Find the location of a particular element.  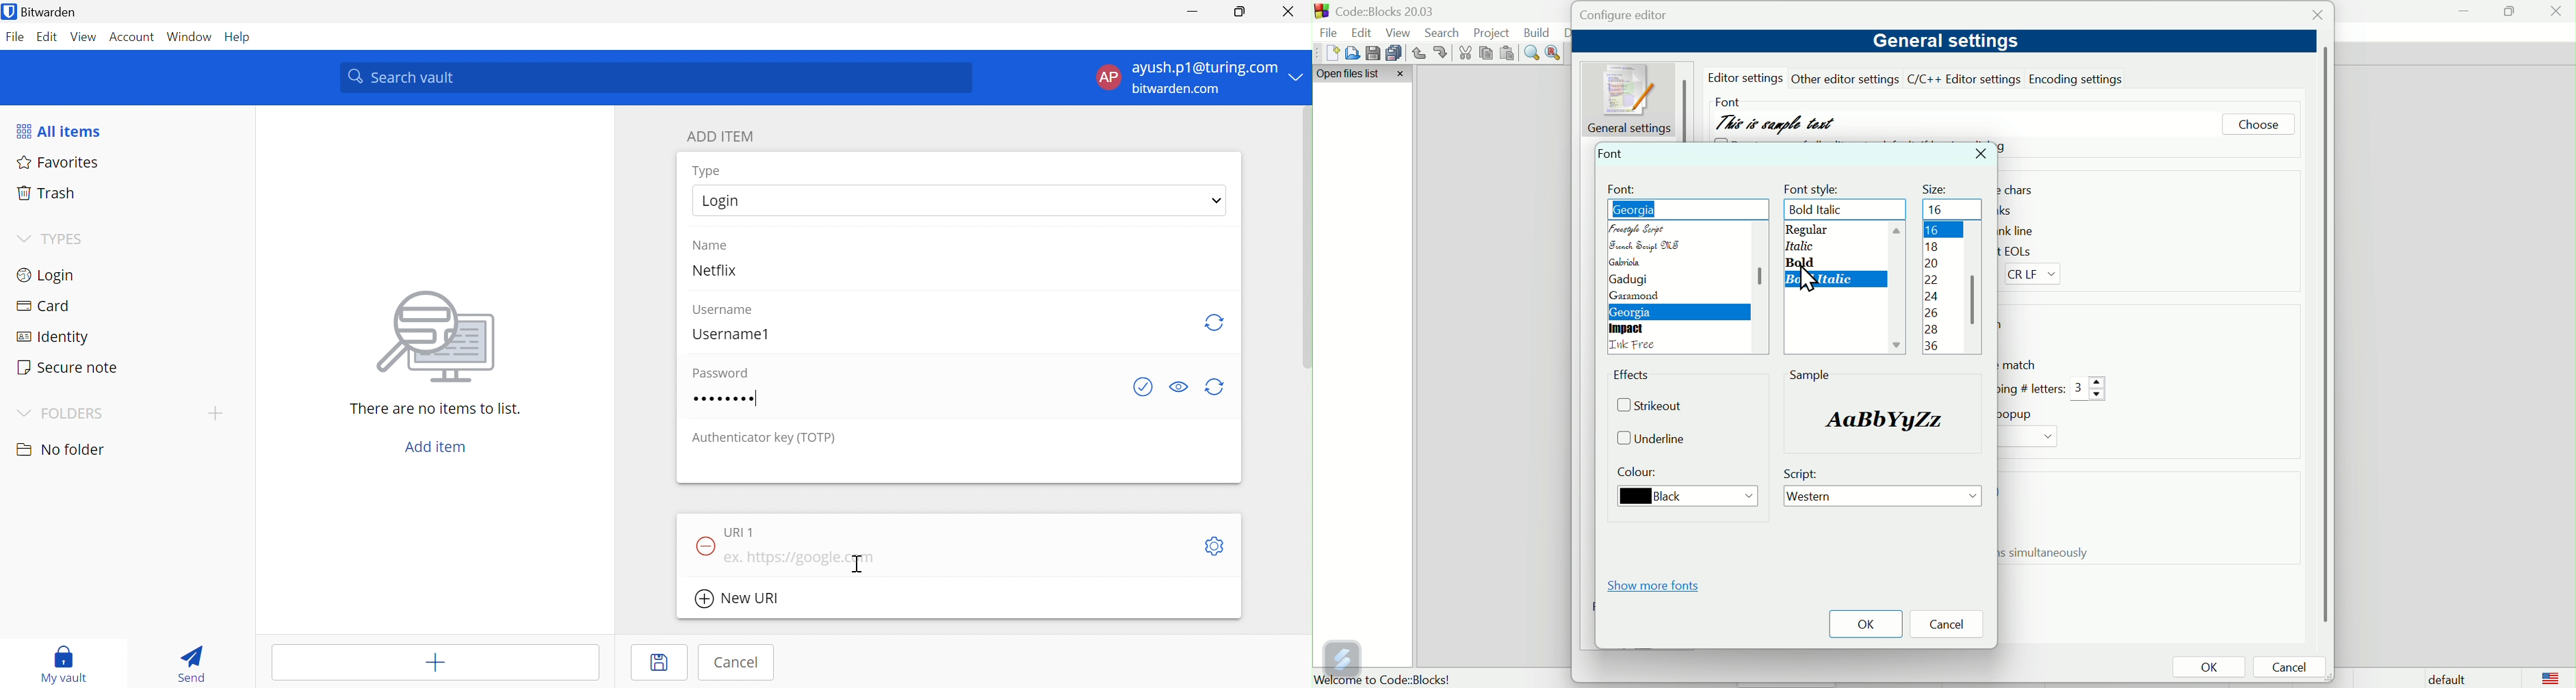

Window is located at coordinates (190, 37).